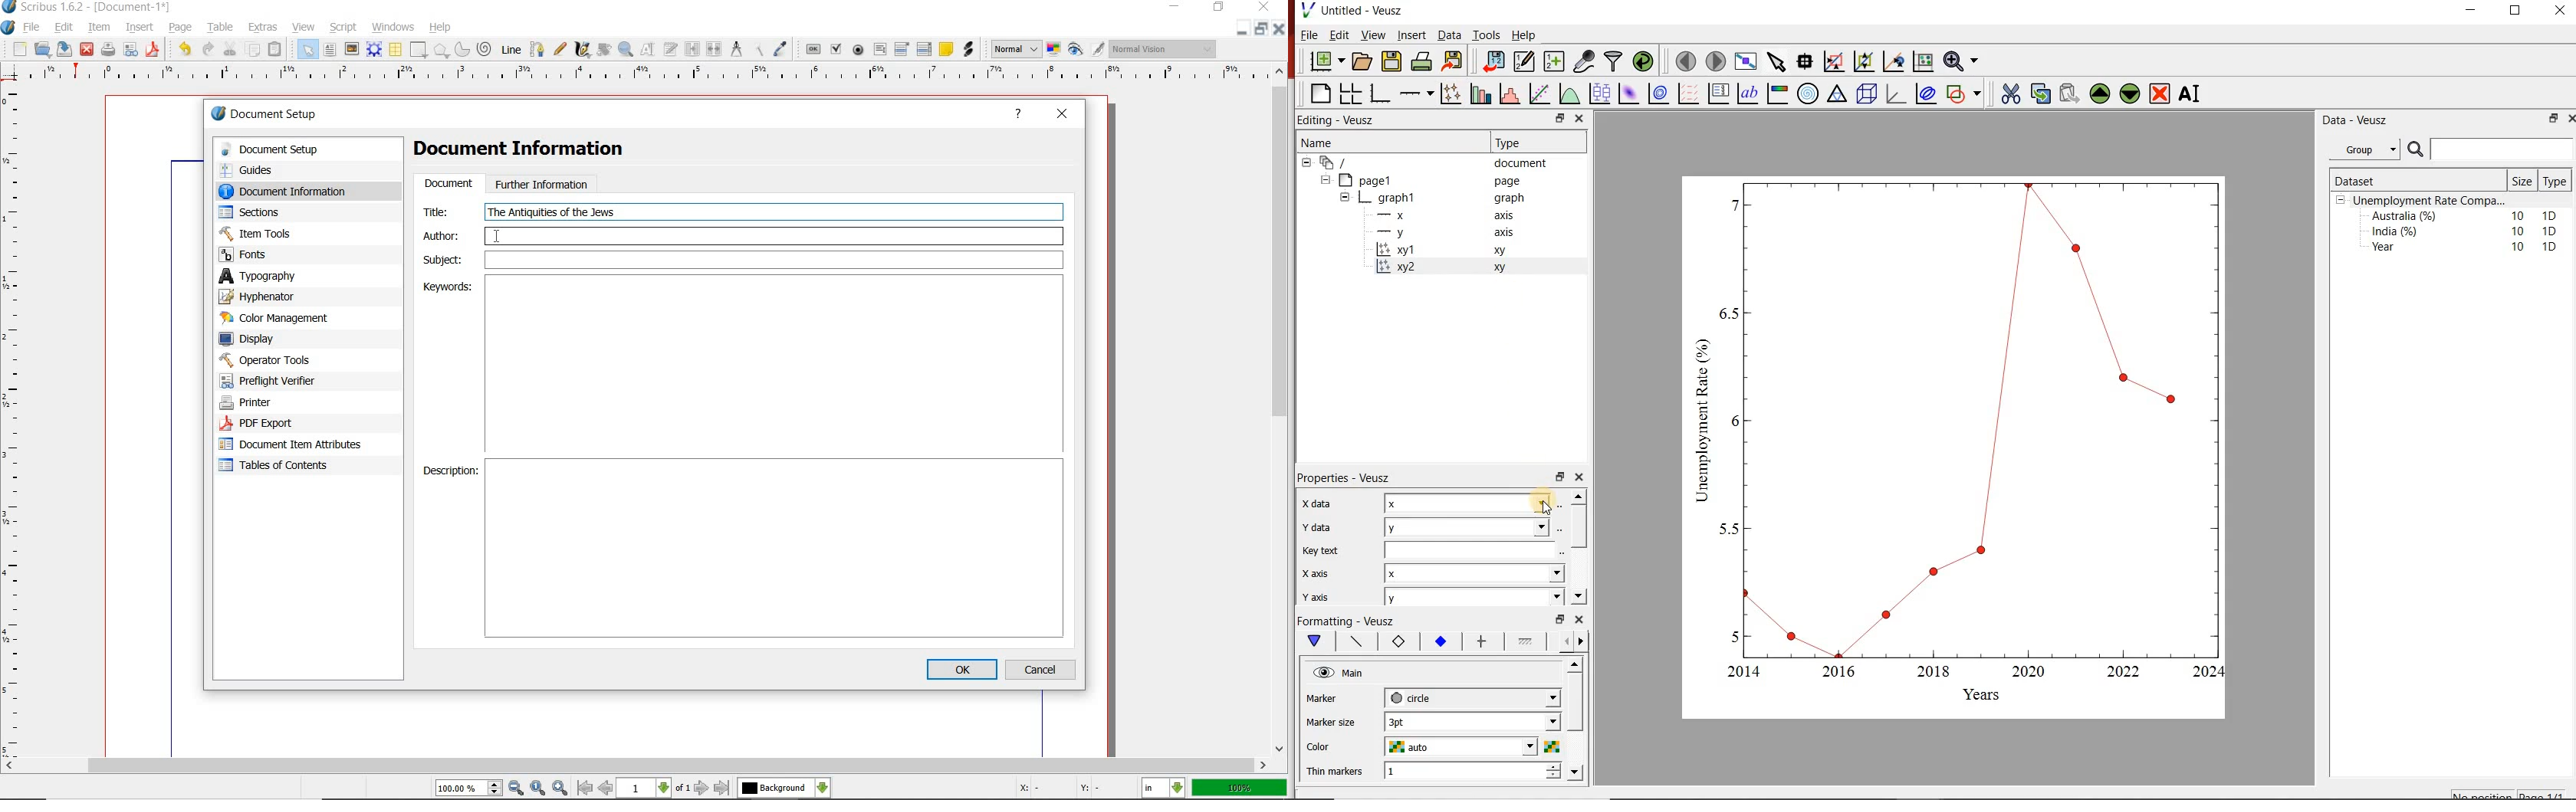 The image size is (2576, 812). Describe the element at coordinates (735, 49) in the screenshot. I see `measurements` at that location.